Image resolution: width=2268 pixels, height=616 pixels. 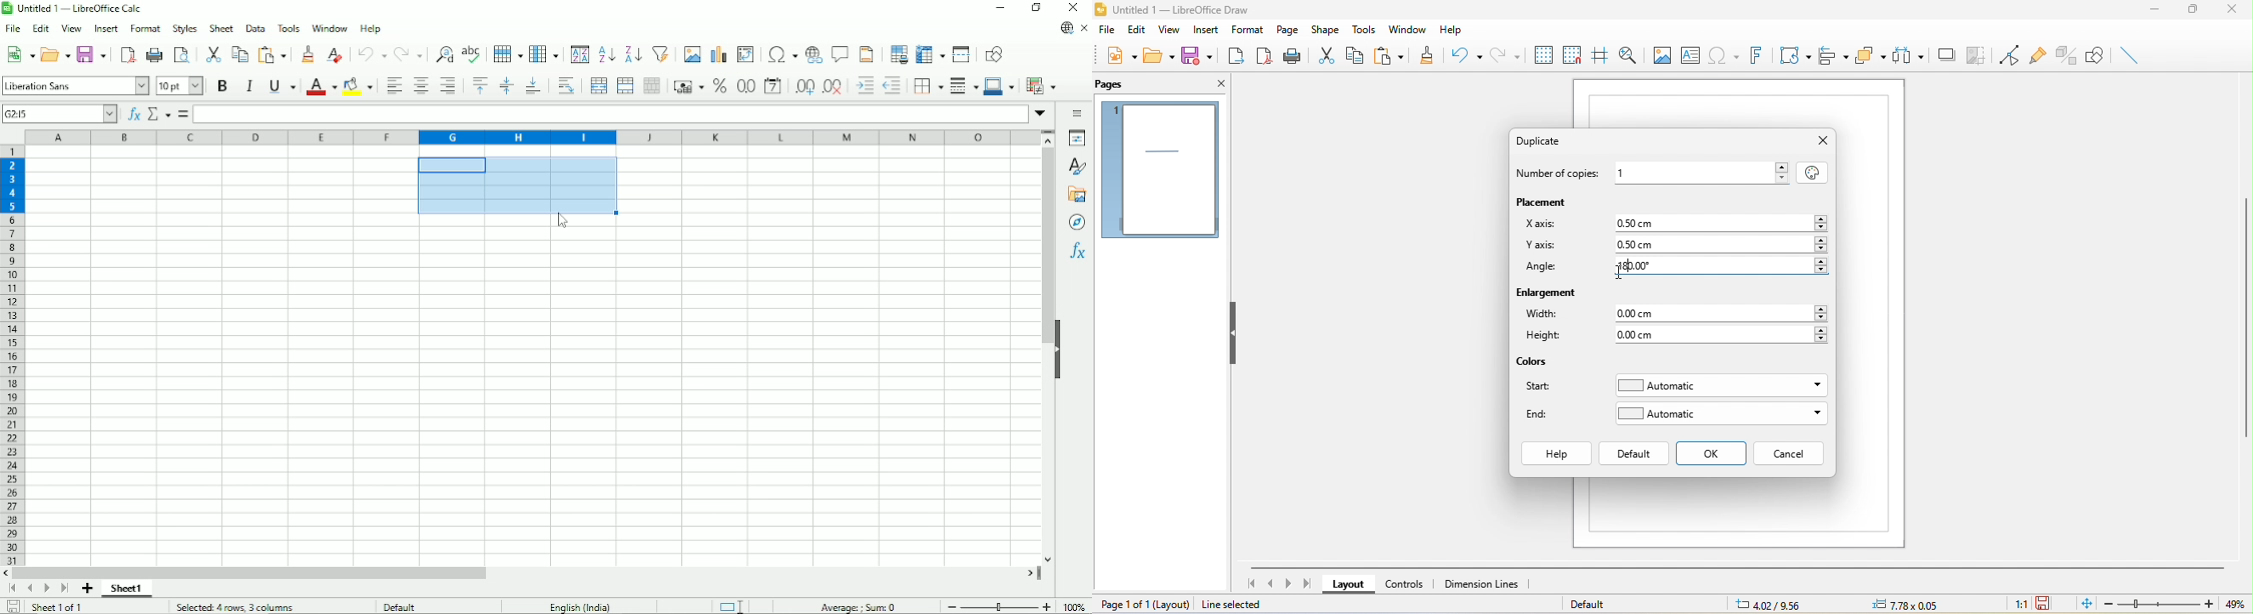 I want to click on Align bottom, so click(x=533, y=86).